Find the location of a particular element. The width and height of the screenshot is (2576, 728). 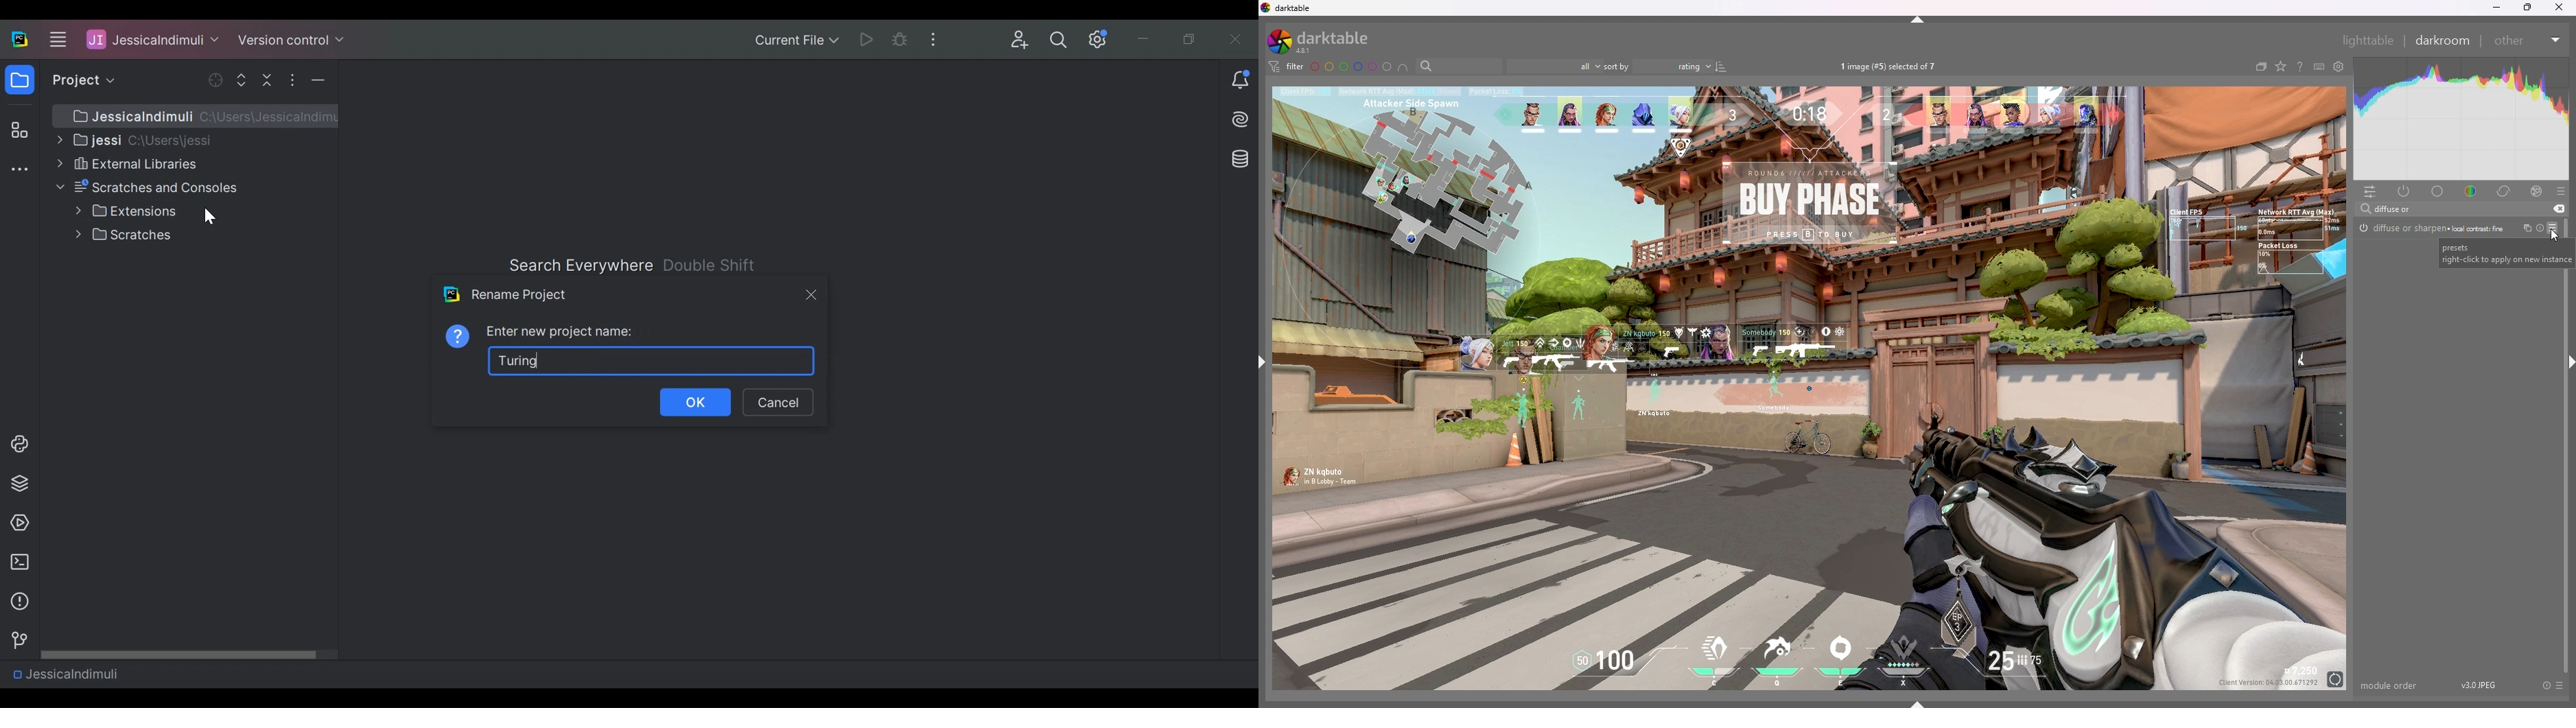

Enter new project name is located at coordinates (561, 332).